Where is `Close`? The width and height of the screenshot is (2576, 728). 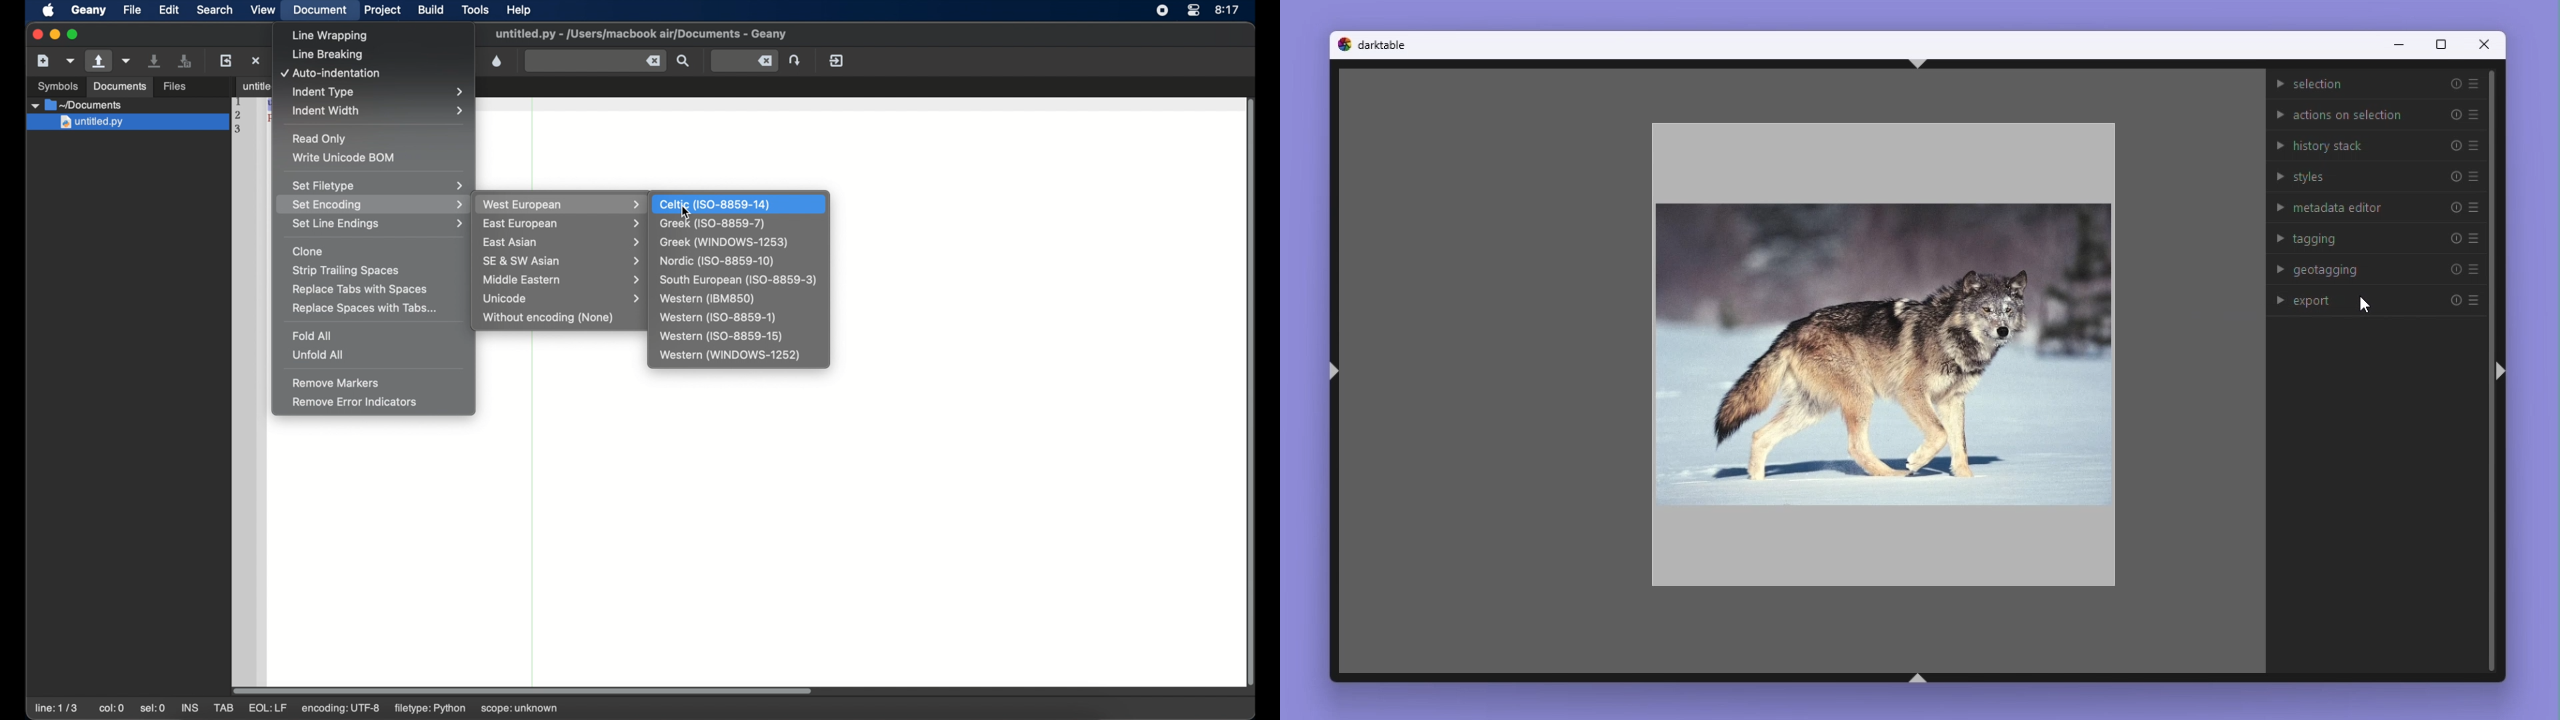
Close is located at coordinates (2487, 44).